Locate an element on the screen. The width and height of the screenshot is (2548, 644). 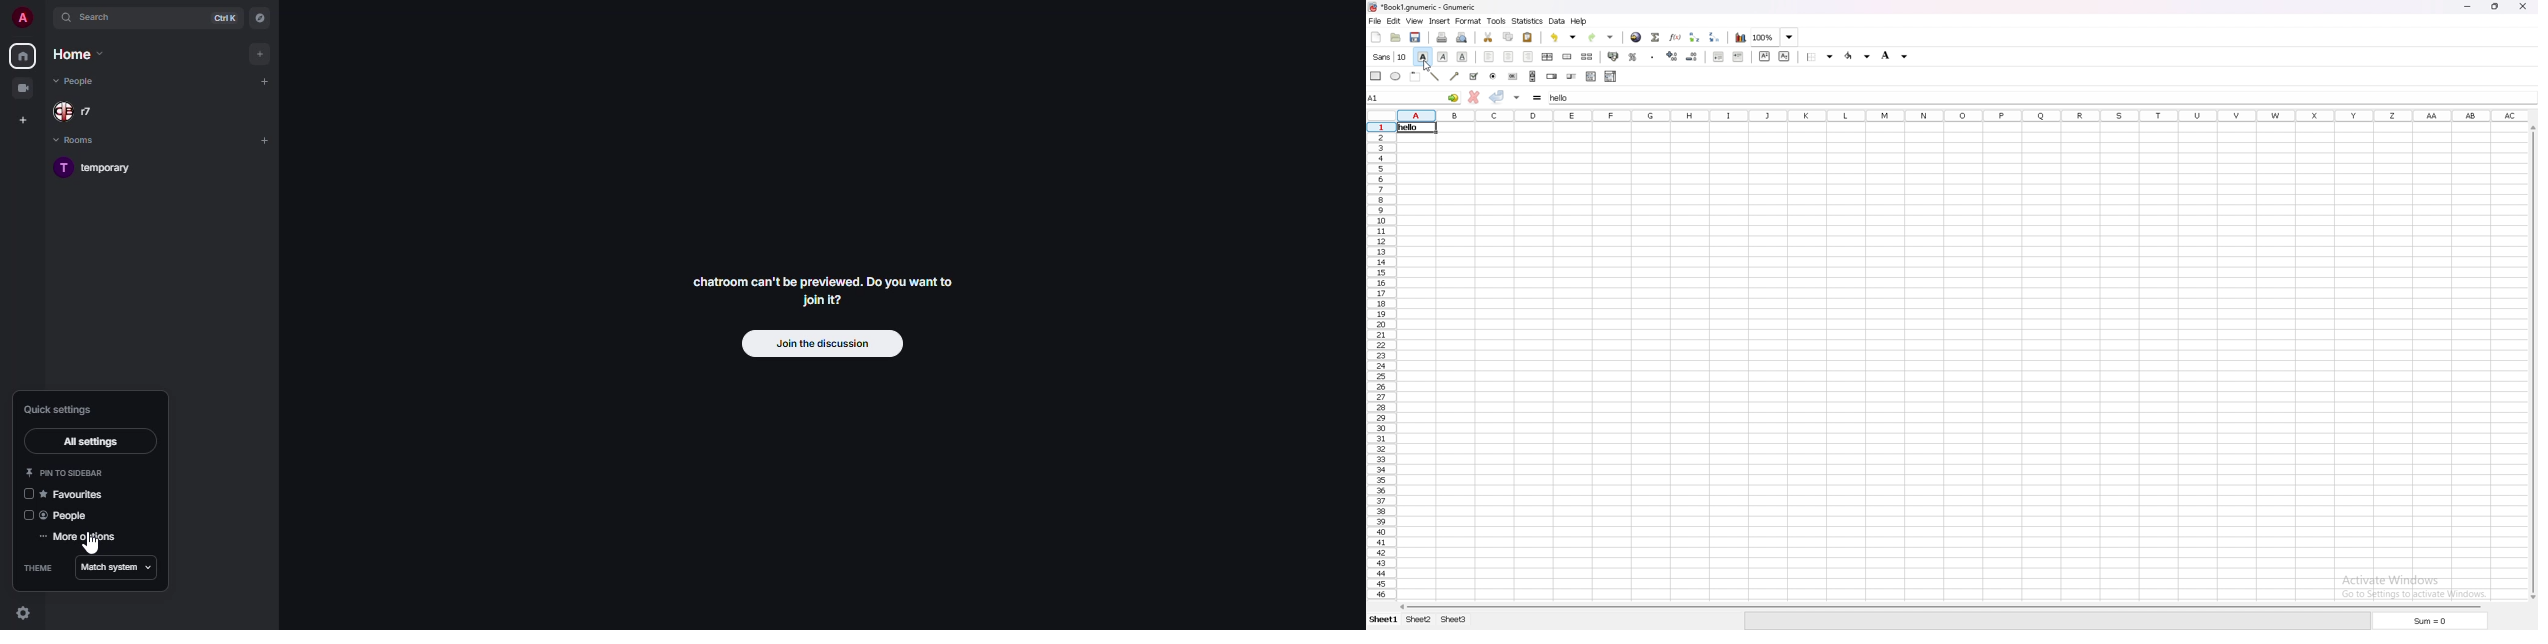
rectangle is located at coordinates (1376, 75).